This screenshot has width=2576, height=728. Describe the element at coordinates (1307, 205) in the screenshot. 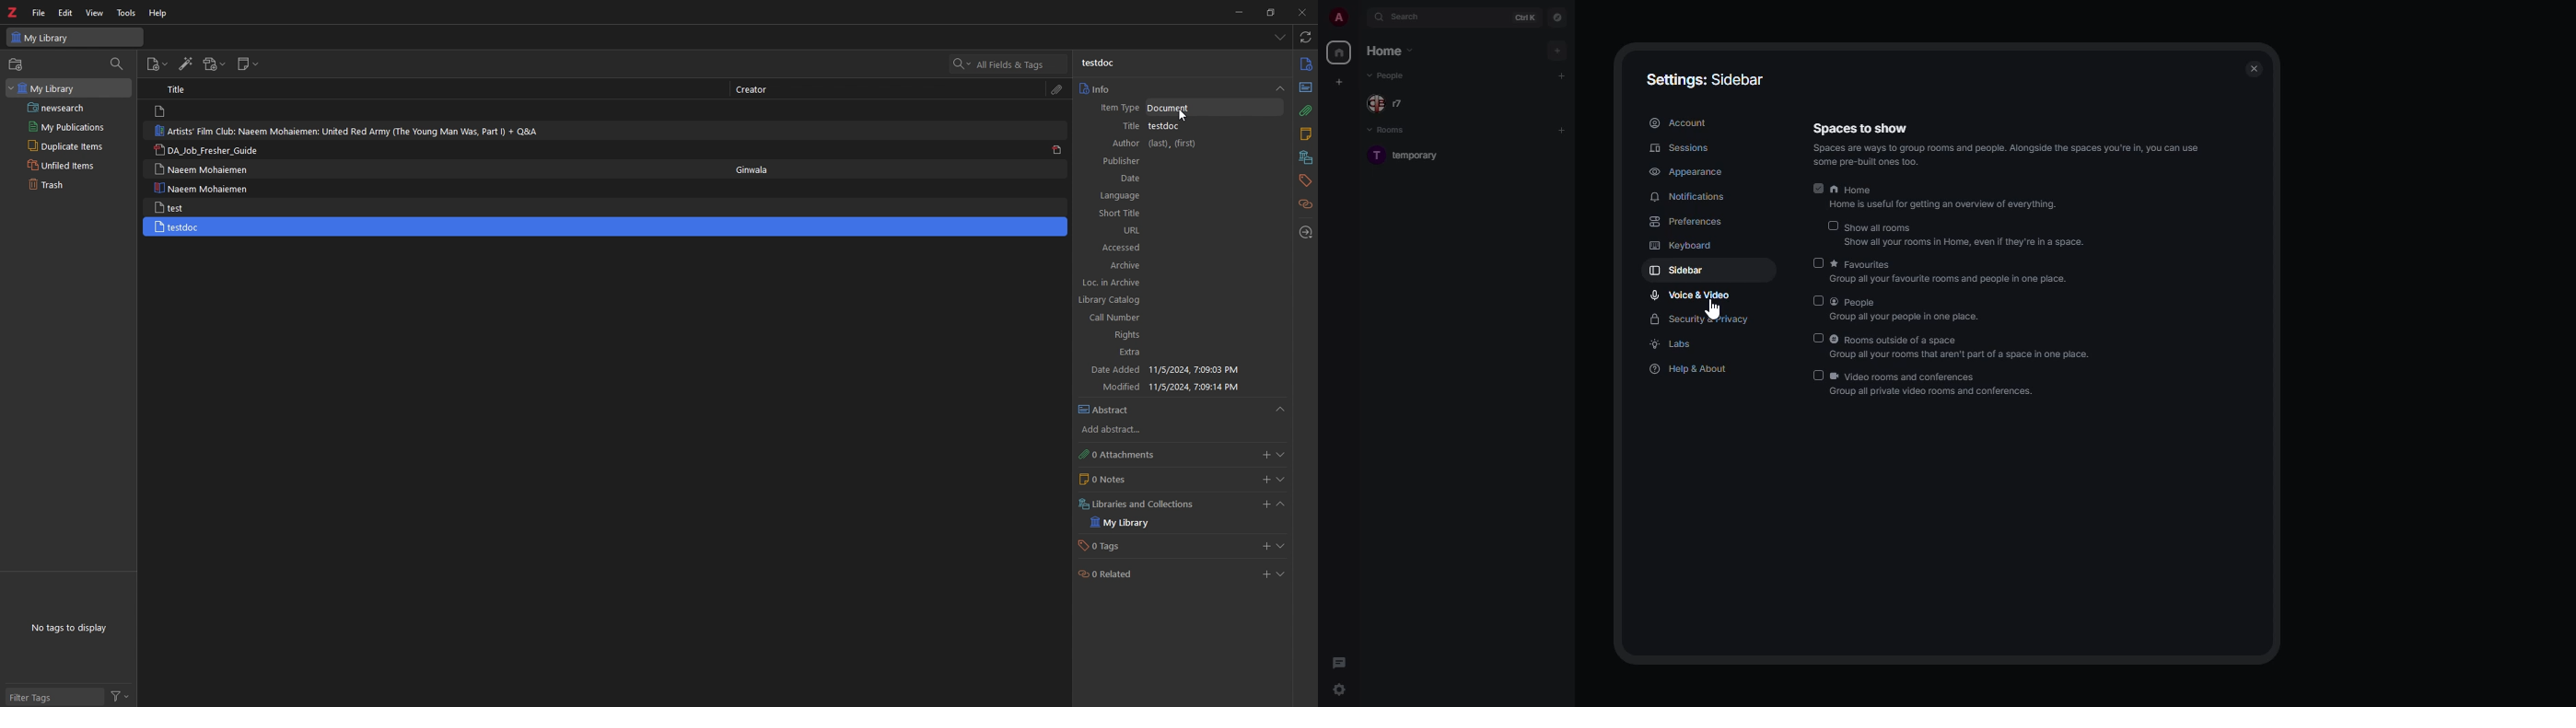

I see `related` at that location.